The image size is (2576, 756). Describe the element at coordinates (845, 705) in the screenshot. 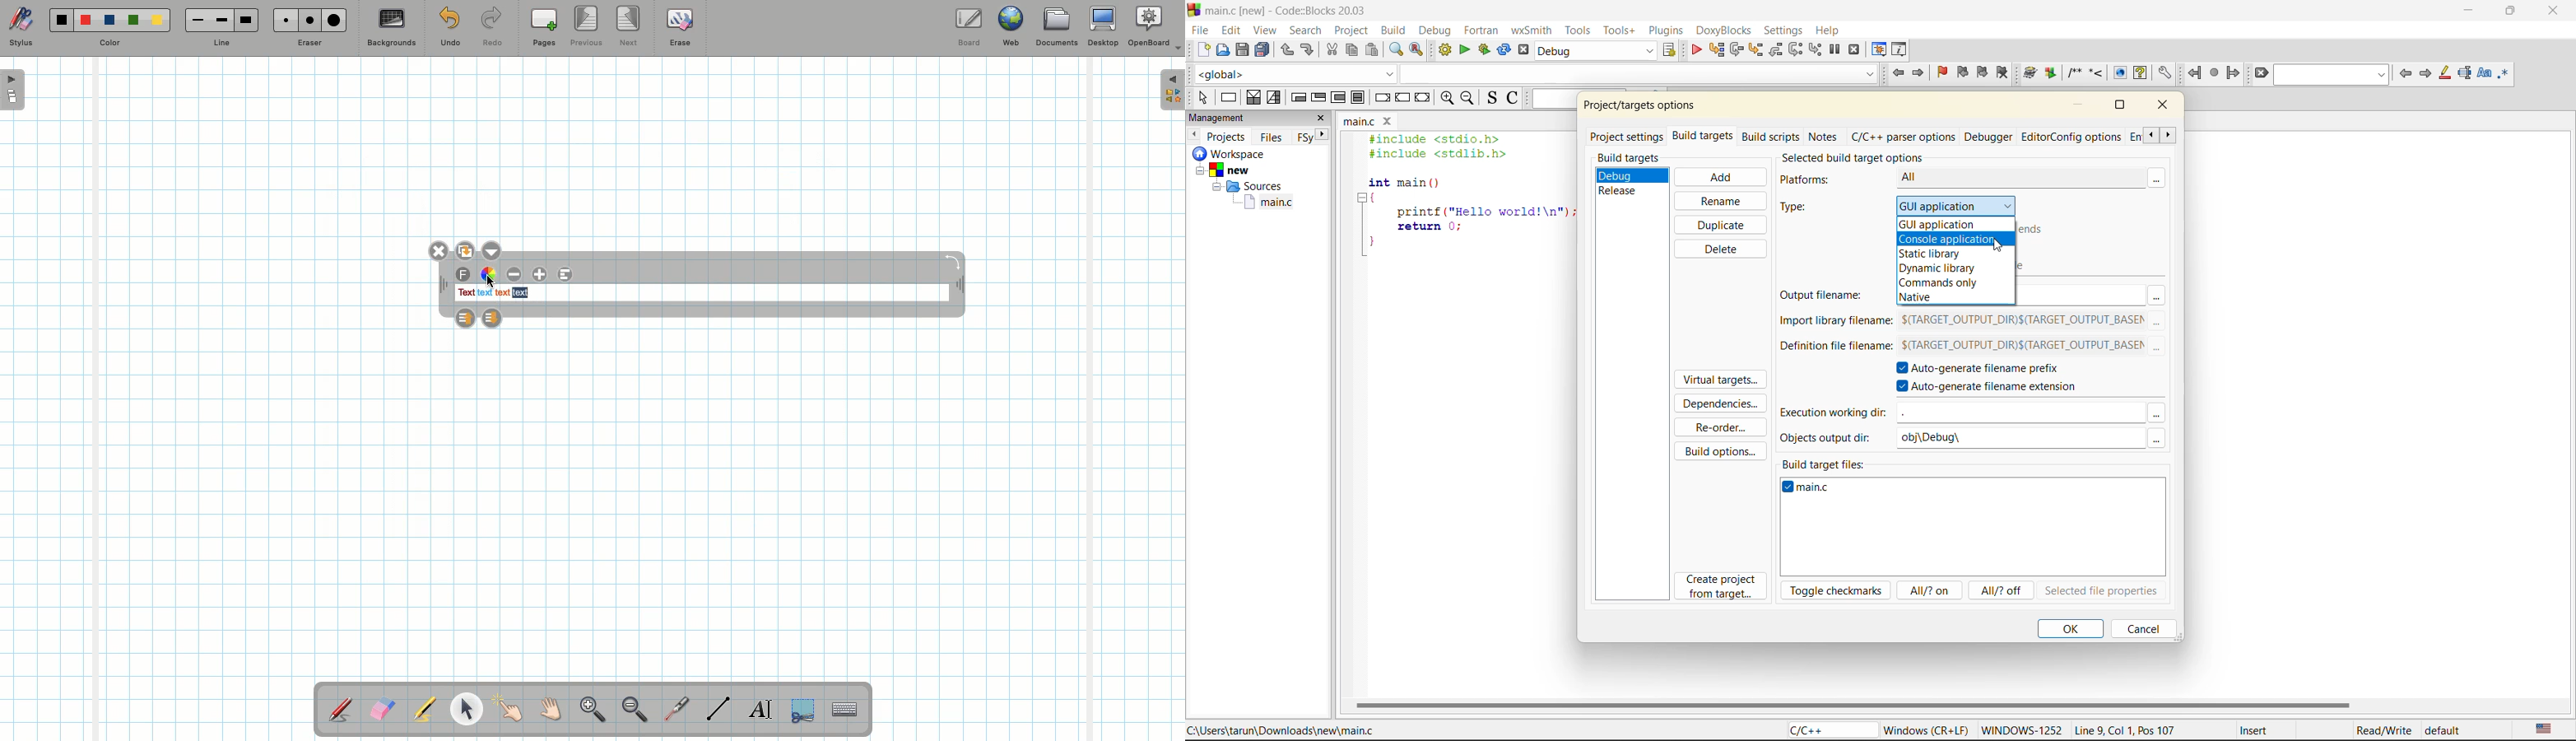

I see `Text input` at that location.